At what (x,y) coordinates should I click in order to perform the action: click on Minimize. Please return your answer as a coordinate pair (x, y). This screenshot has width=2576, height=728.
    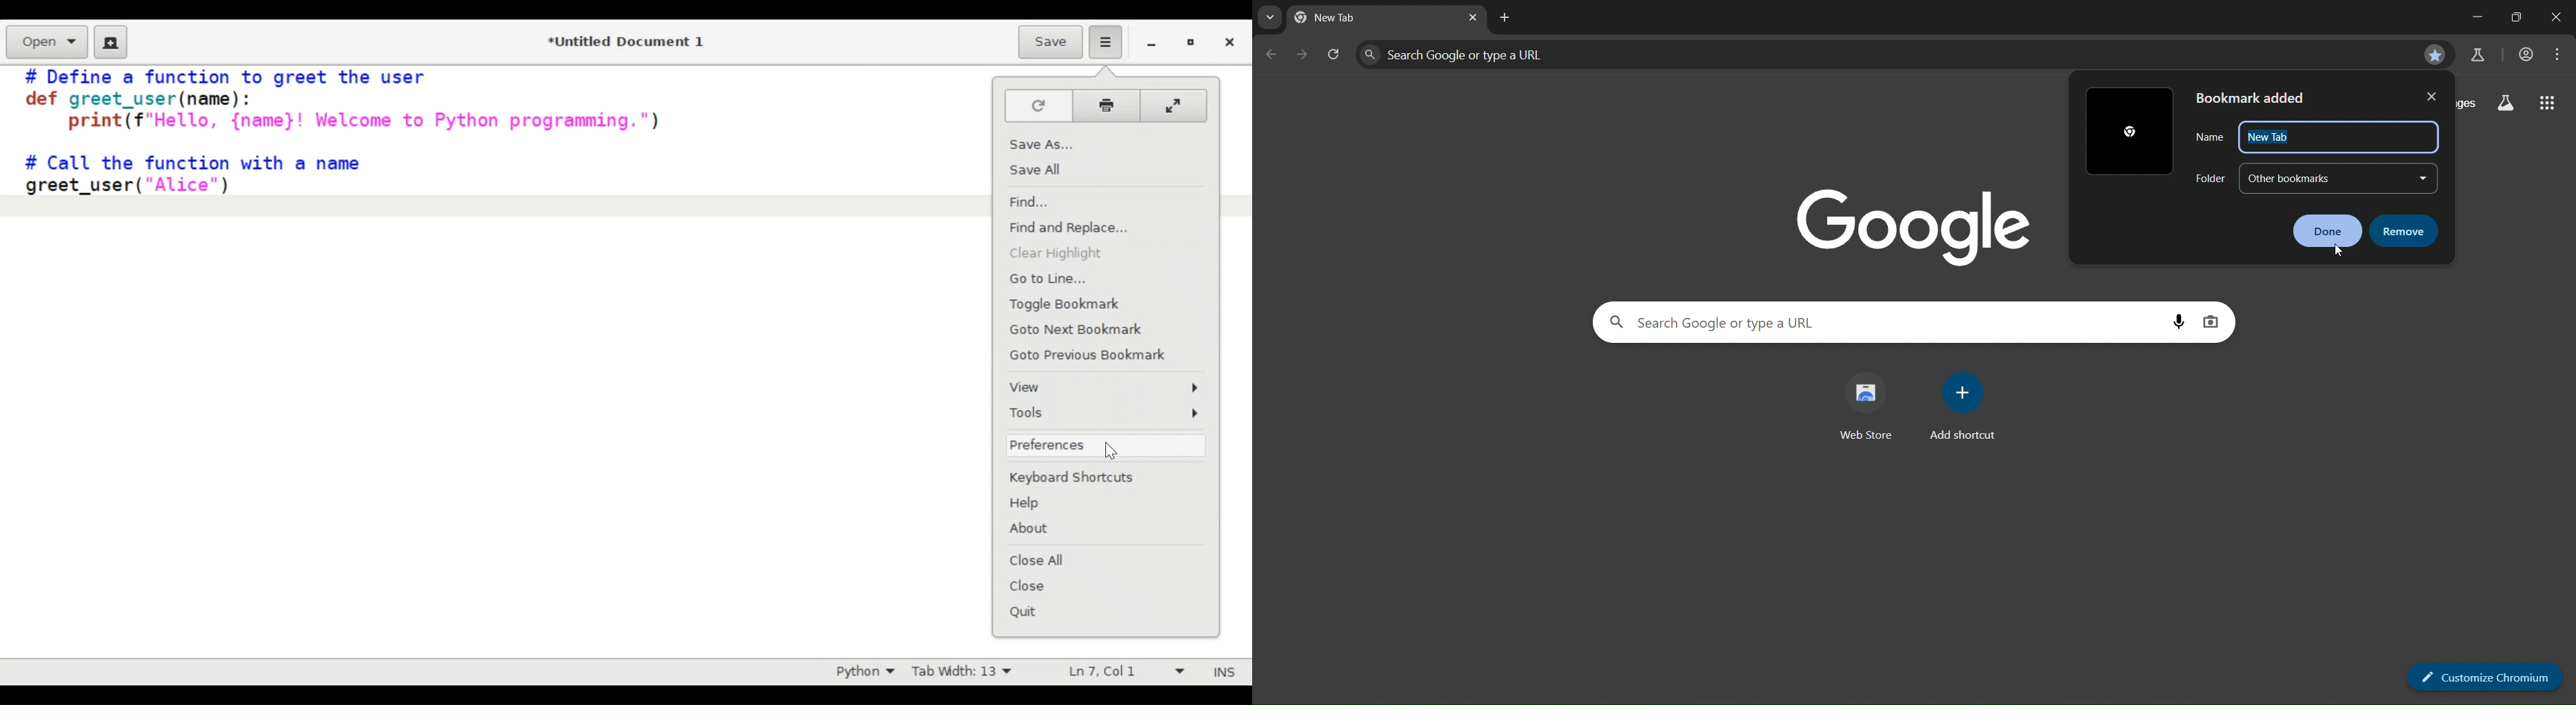
    Looking at the image, I should click on (1151, 41).